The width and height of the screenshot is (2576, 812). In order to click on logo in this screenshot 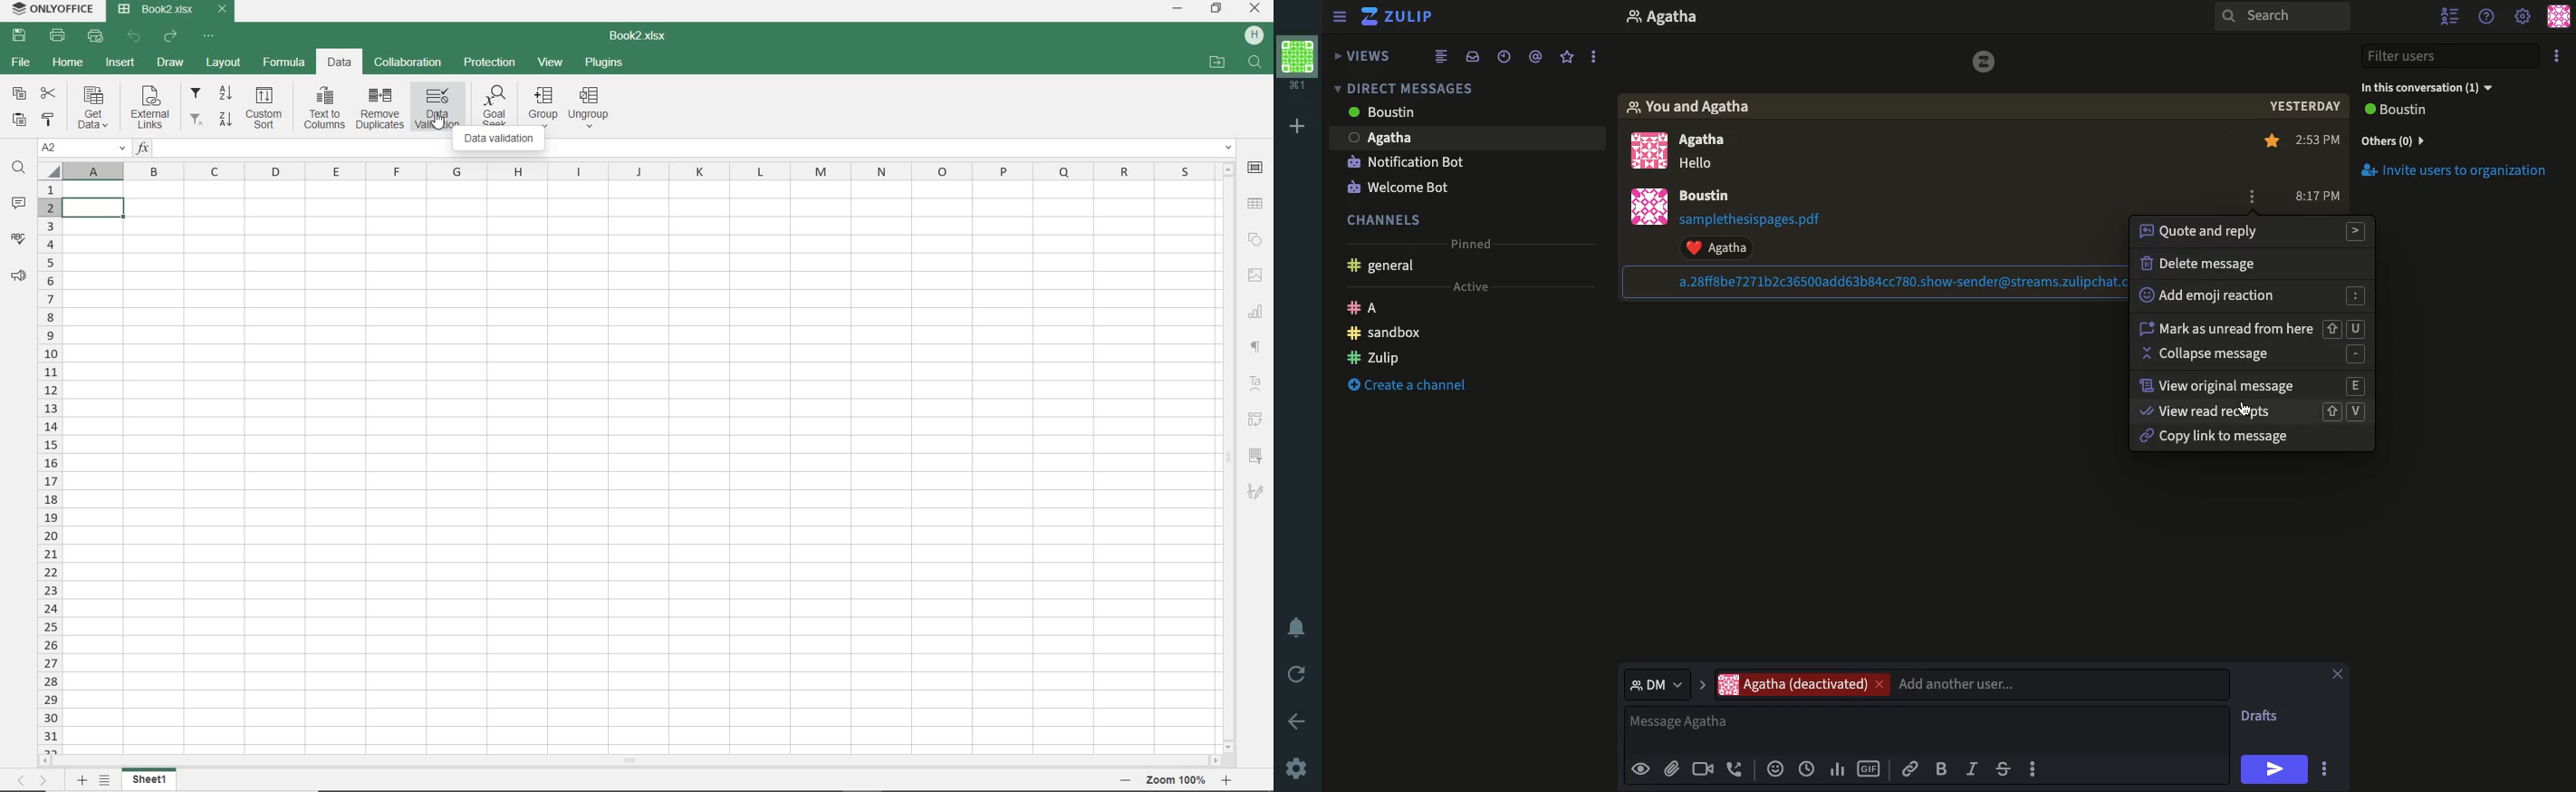, I will do `click(1990, 63)`.